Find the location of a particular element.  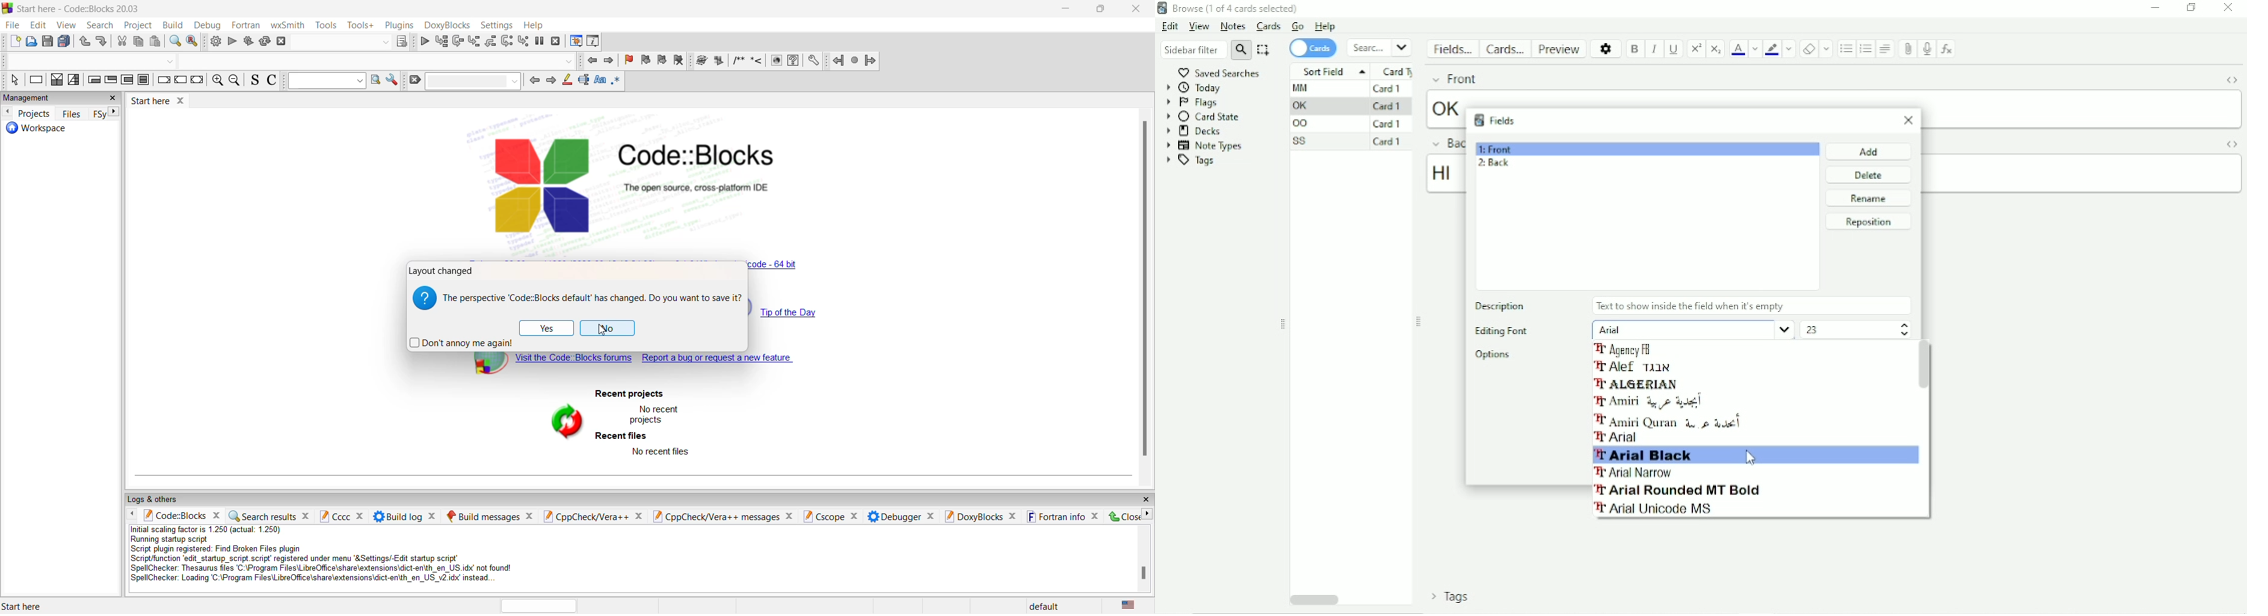

No is located at coordinates (608, 327).